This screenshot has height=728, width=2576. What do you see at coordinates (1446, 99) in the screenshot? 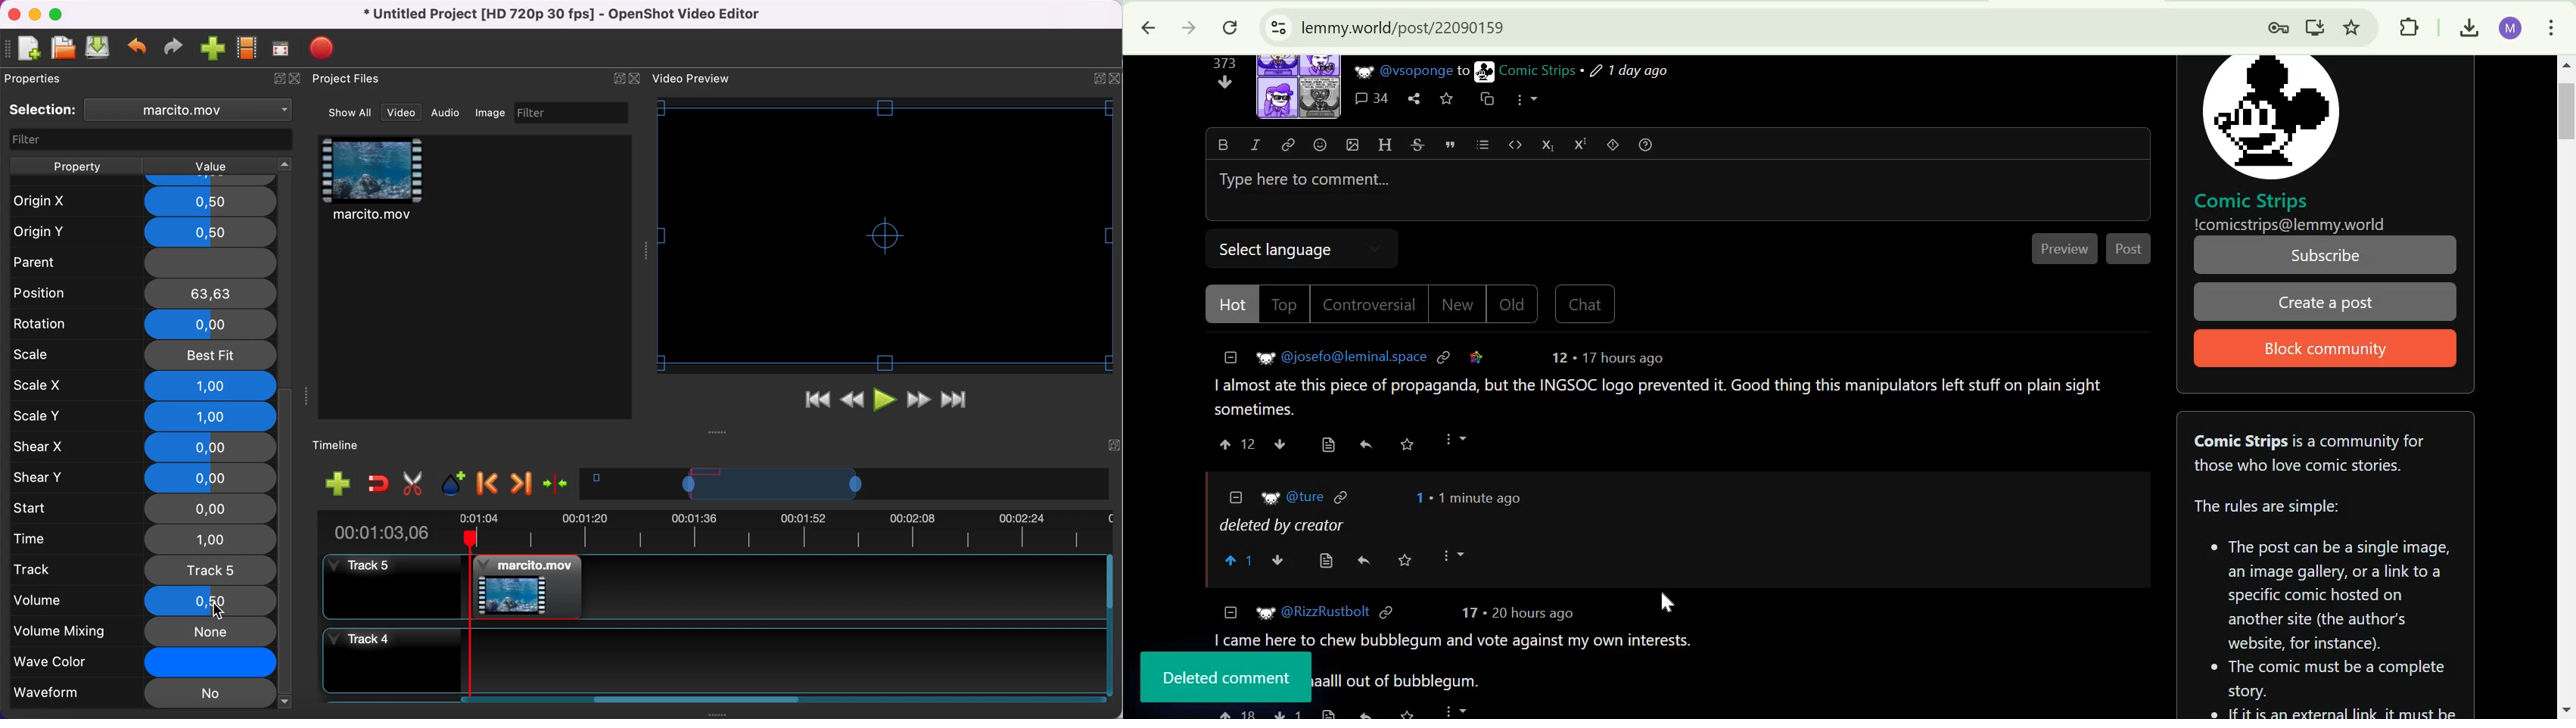
I see `Save` at bounding box center [1446, 99].